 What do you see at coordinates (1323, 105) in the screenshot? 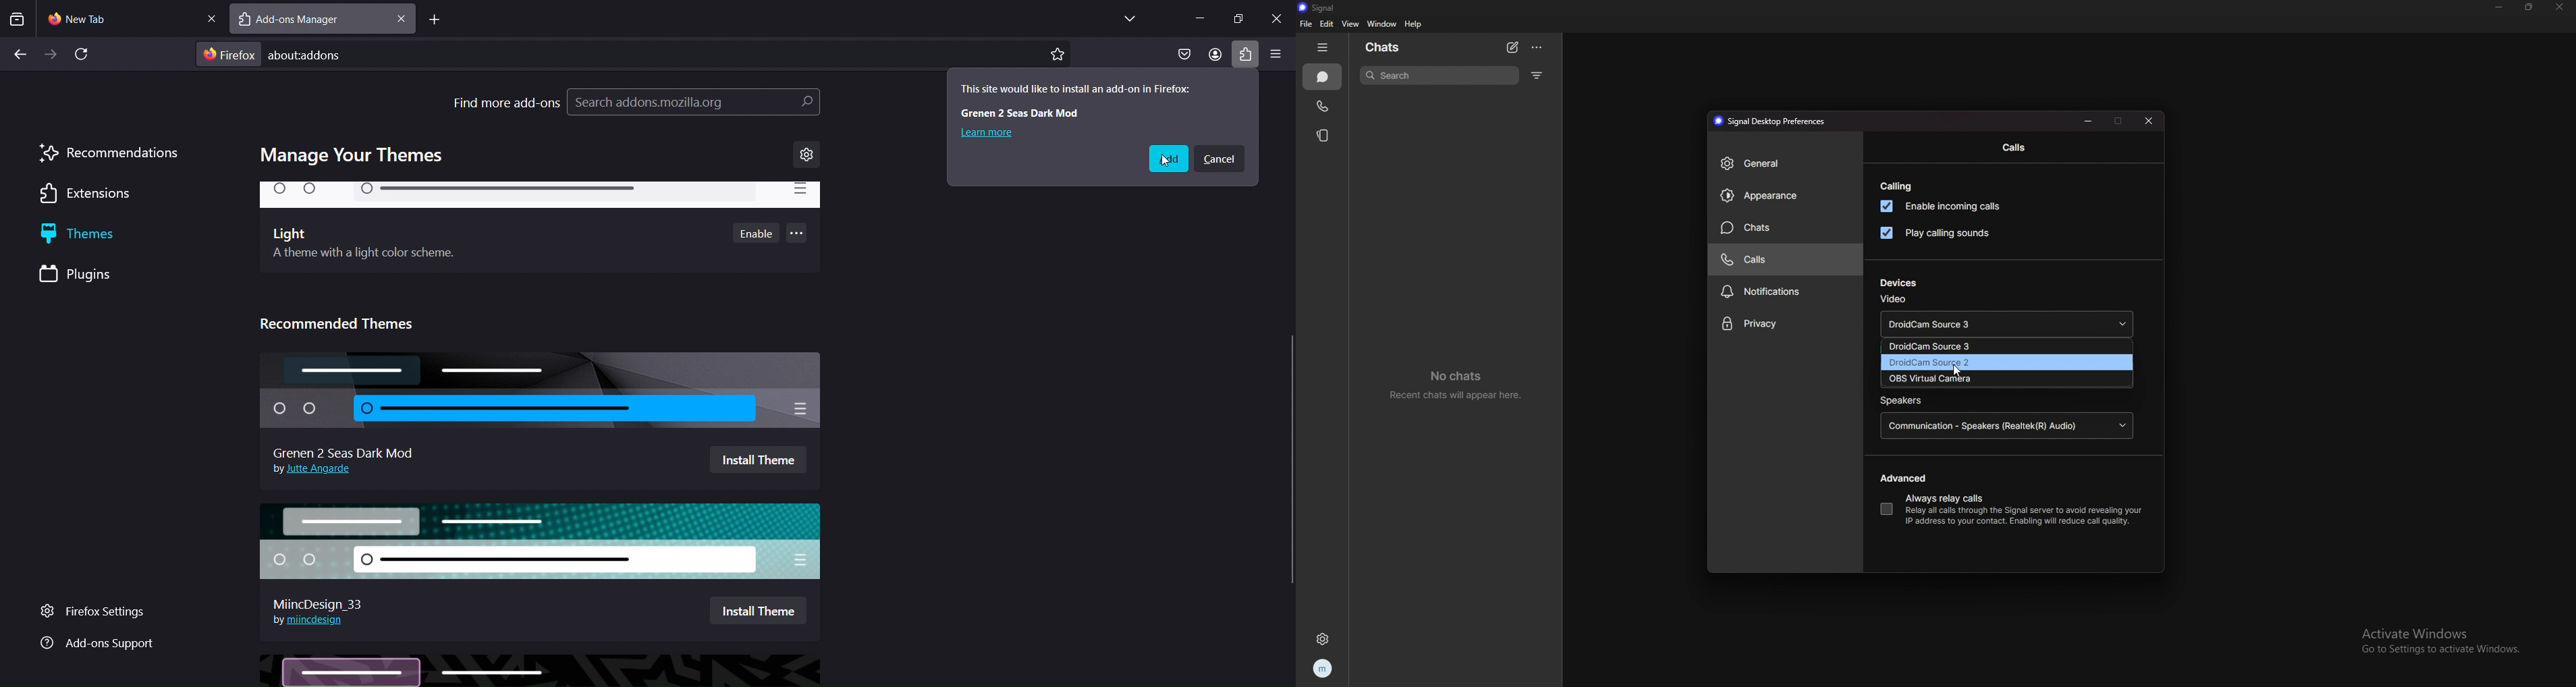
I see `calls` at bounding box center [1323, 105].